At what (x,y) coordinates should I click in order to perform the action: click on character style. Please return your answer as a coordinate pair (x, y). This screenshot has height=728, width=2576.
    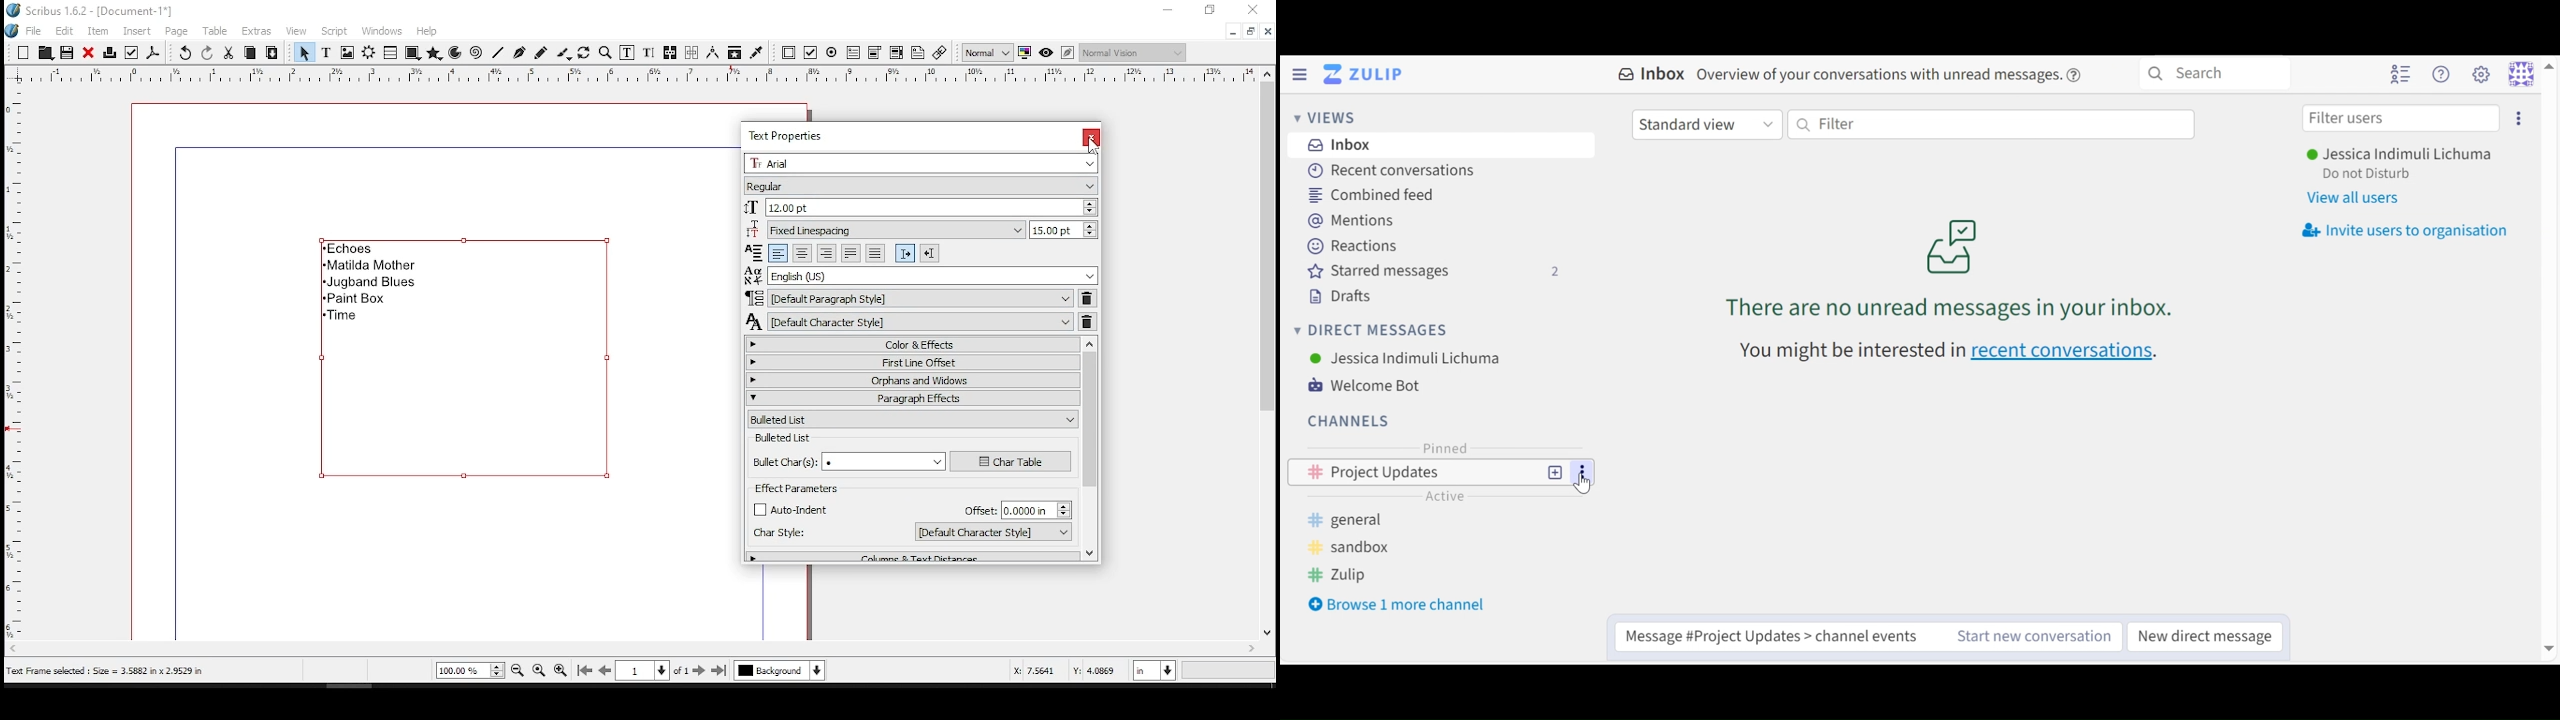
    Looking at the image, I should click on (912, 530).